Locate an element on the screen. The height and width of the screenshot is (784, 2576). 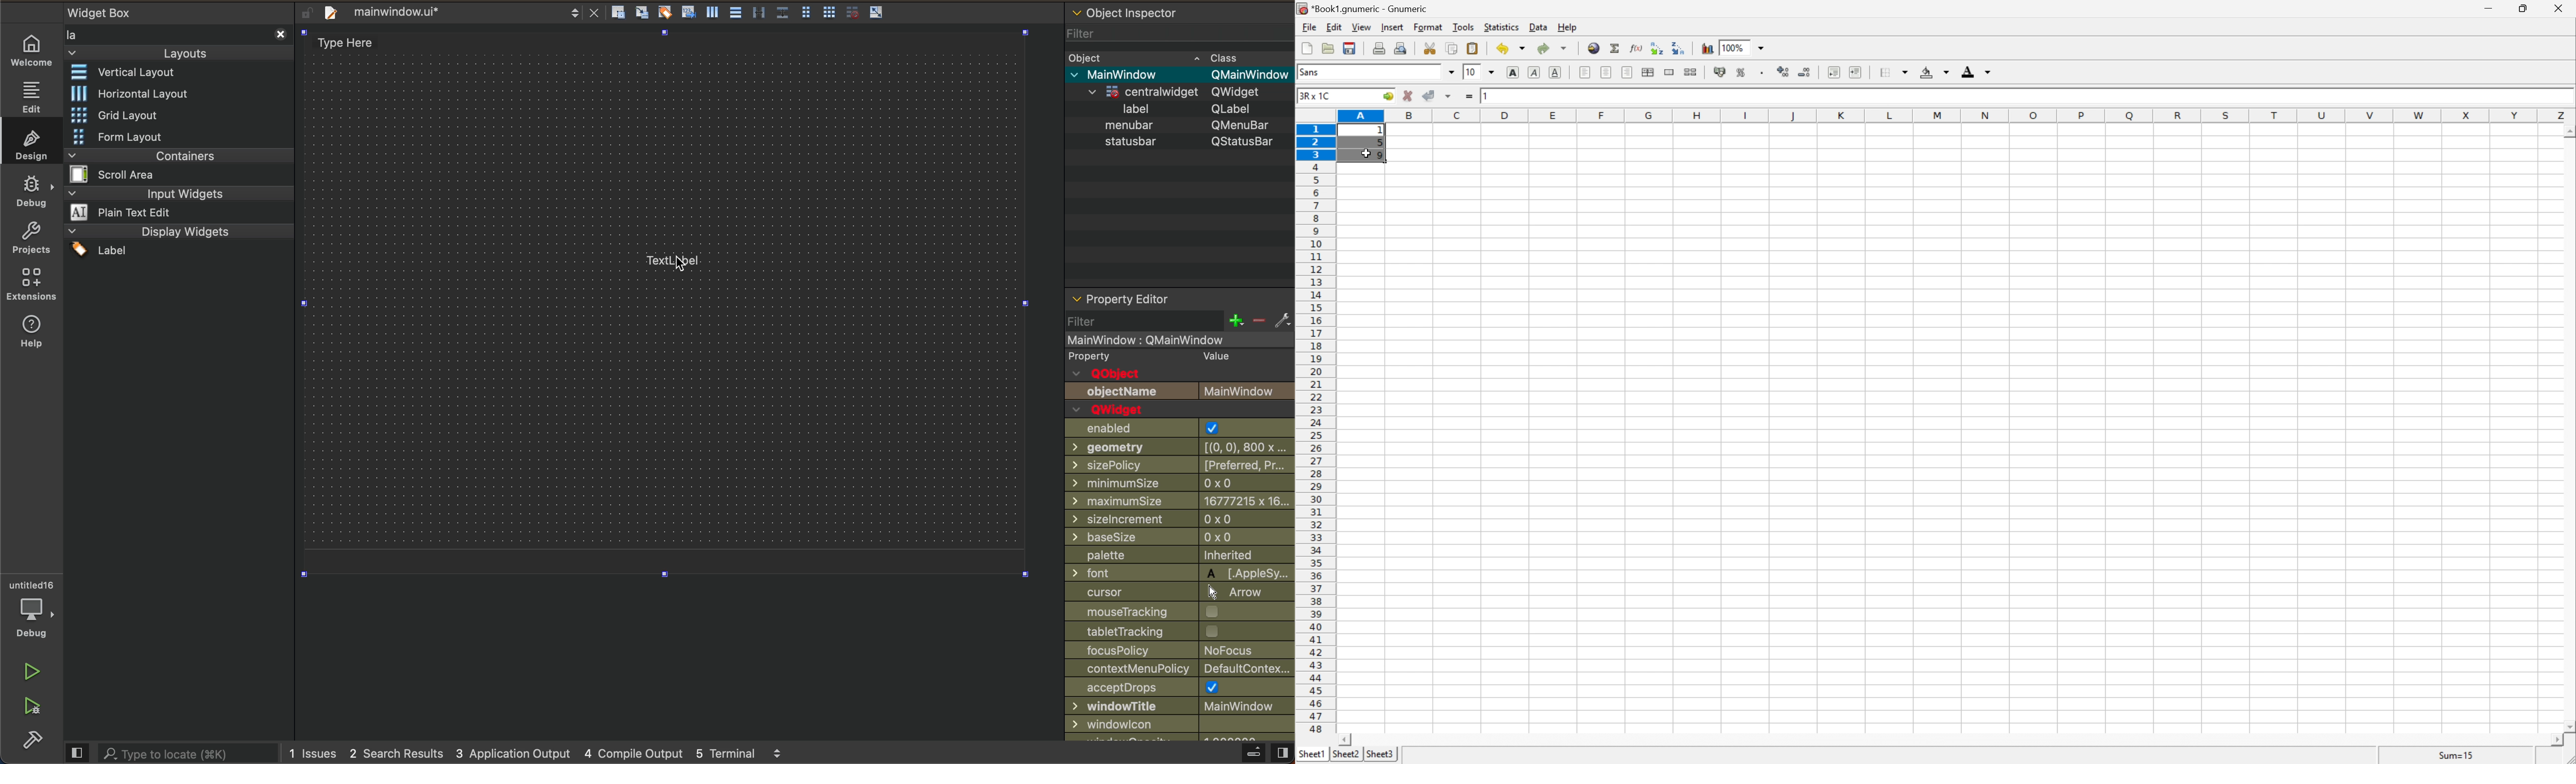
center horizontally is located at coordinates (1649, 71).